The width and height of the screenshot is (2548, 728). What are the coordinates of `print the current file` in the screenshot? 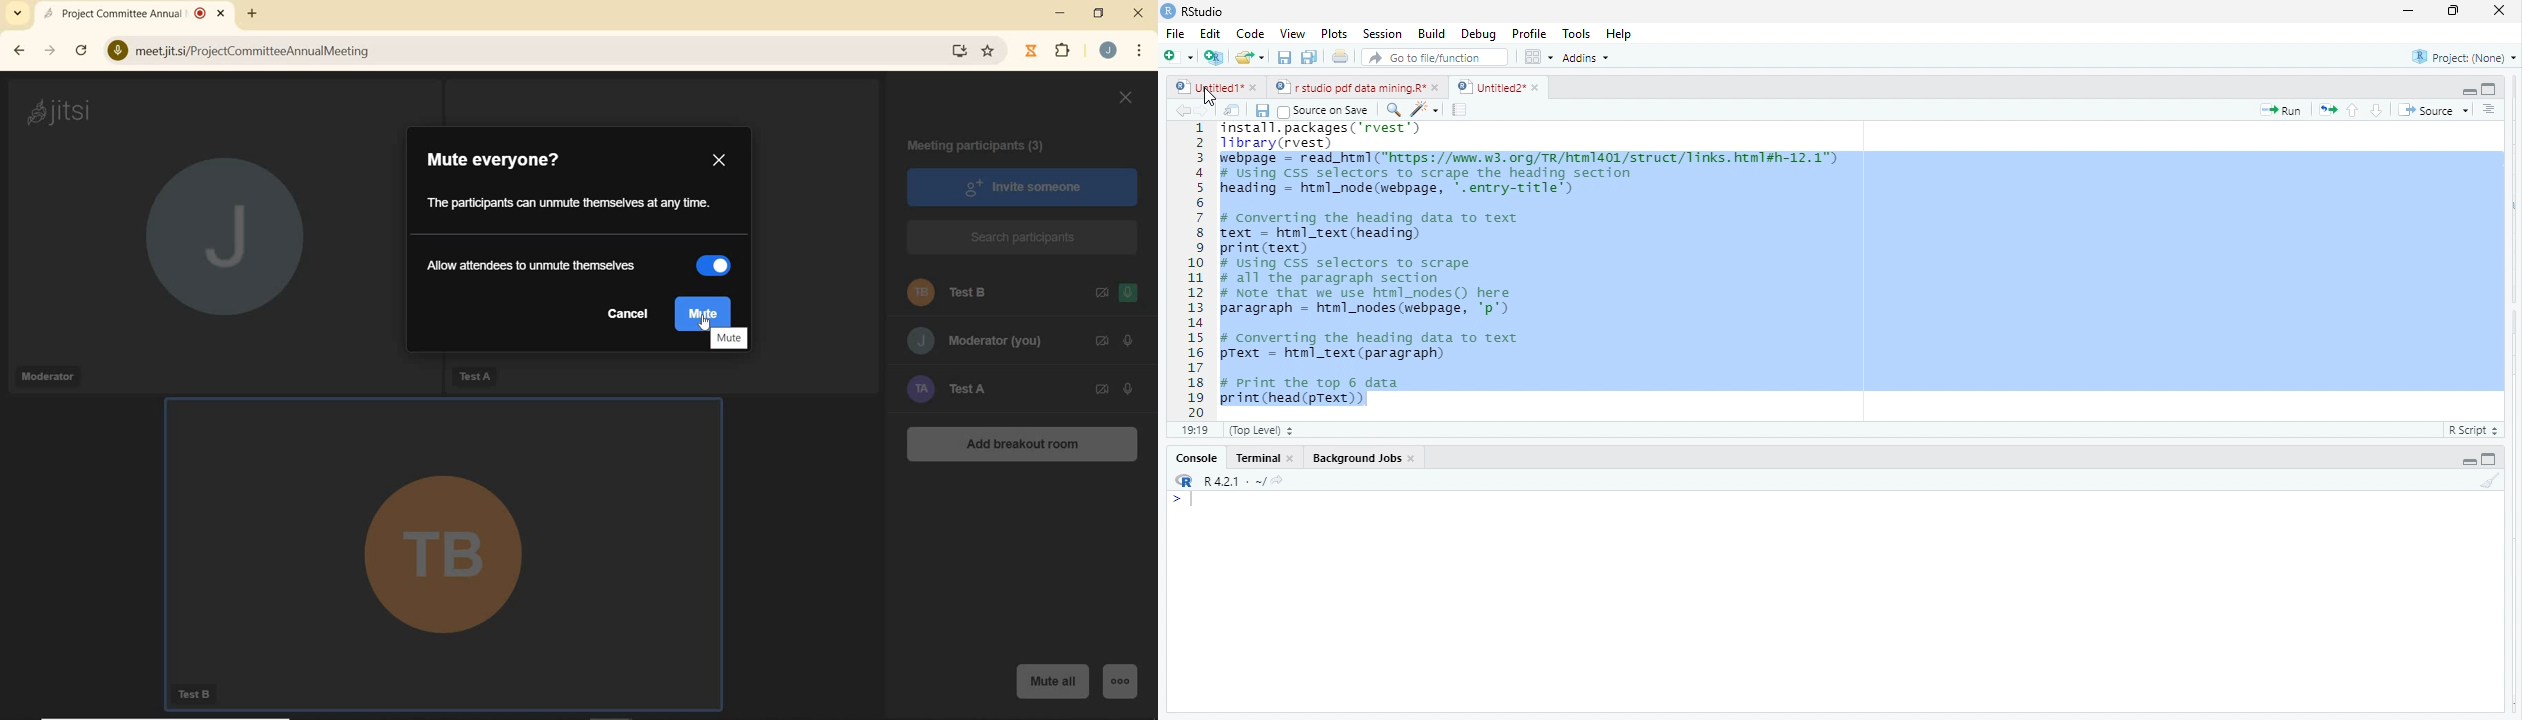 It's located at (1337, 58).